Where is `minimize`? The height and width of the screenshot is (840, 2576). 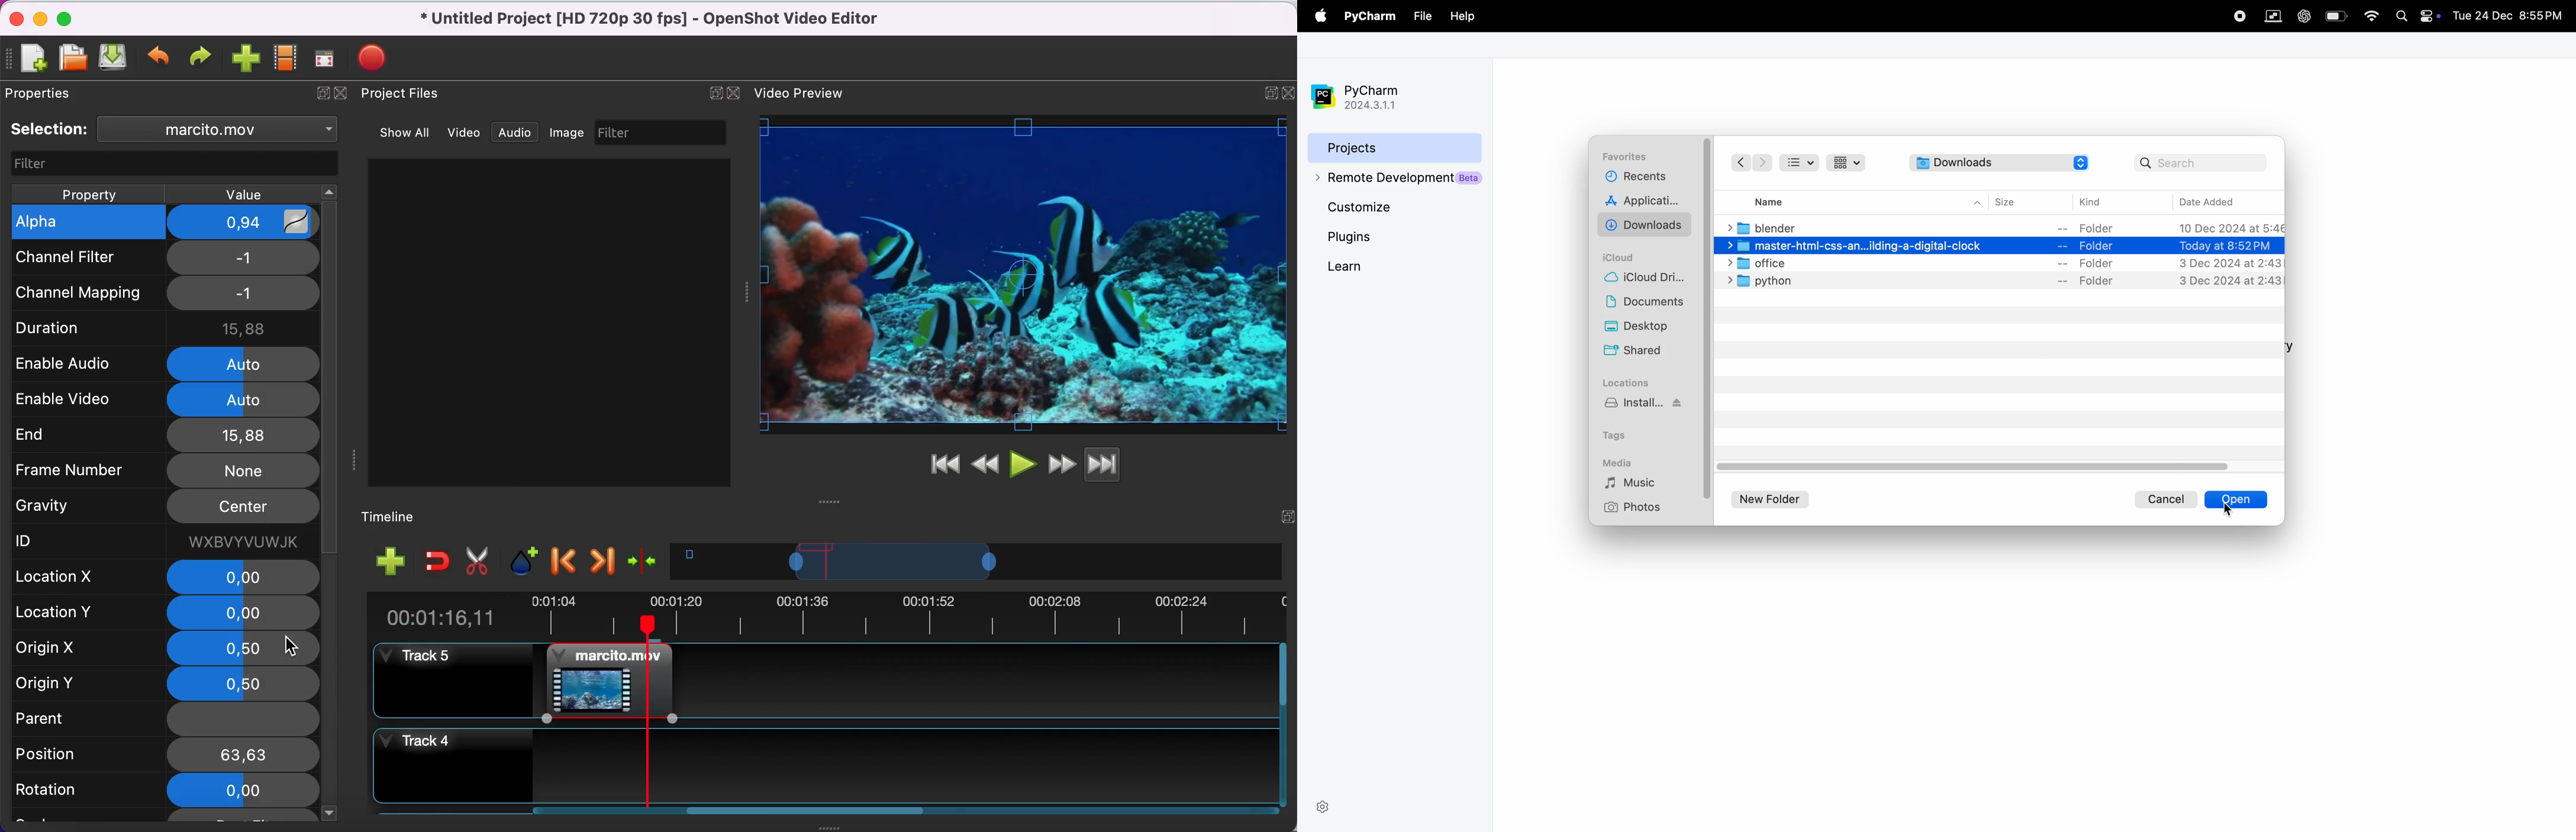
minimize is located at coordinates (40, 18).